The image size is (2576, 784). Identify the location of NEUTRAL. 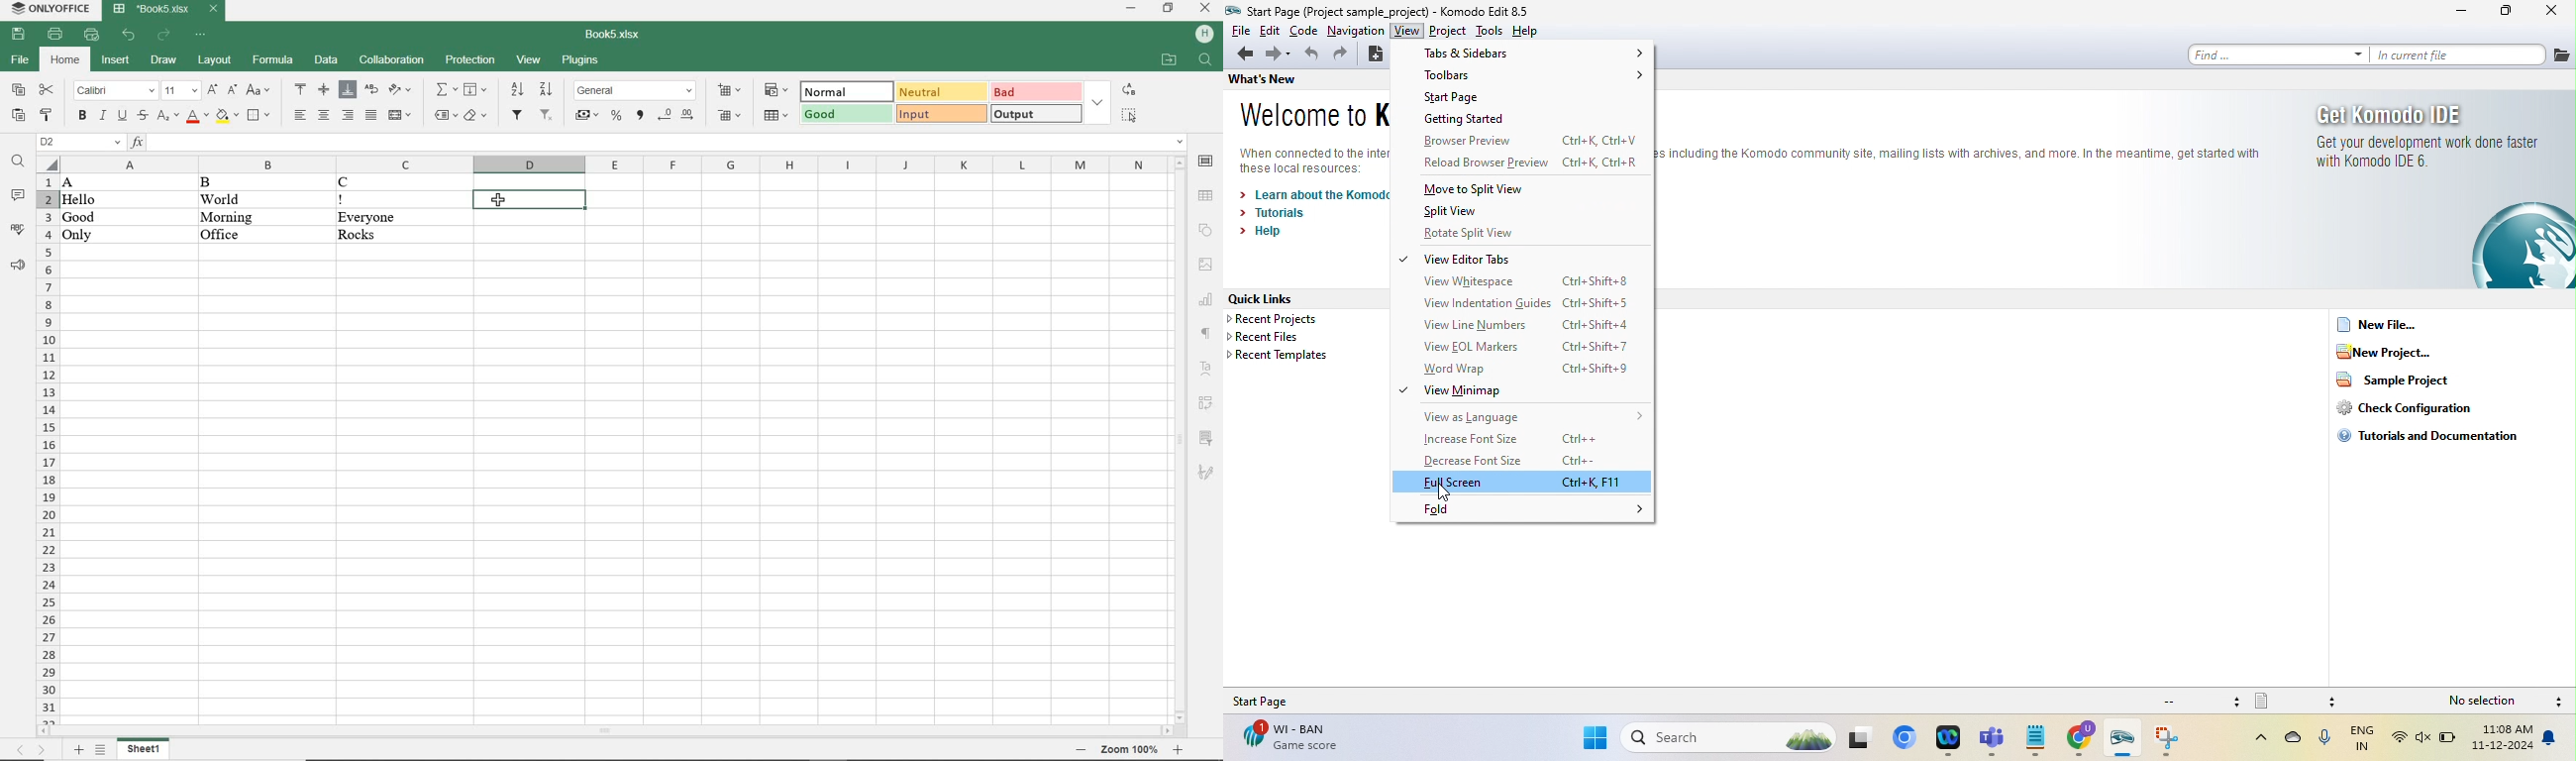
(942, 92).